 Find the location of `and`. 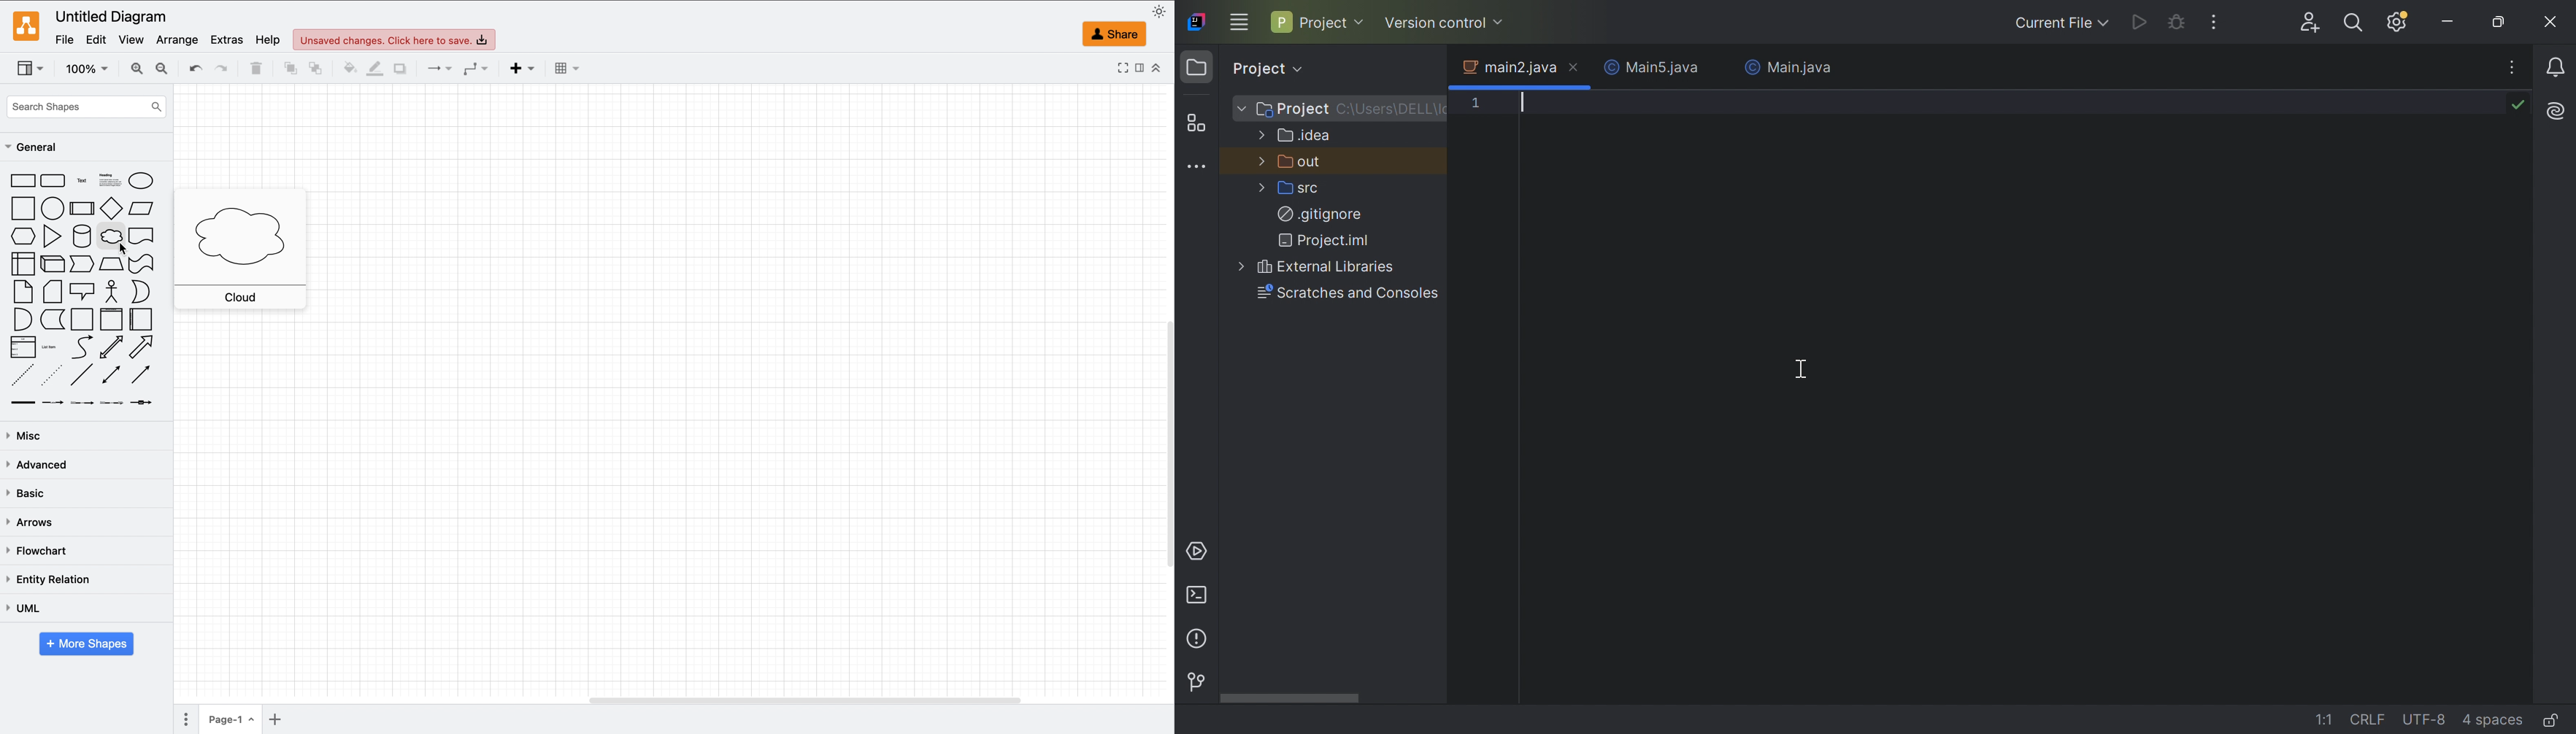

and is located at coordinates (24, 319).